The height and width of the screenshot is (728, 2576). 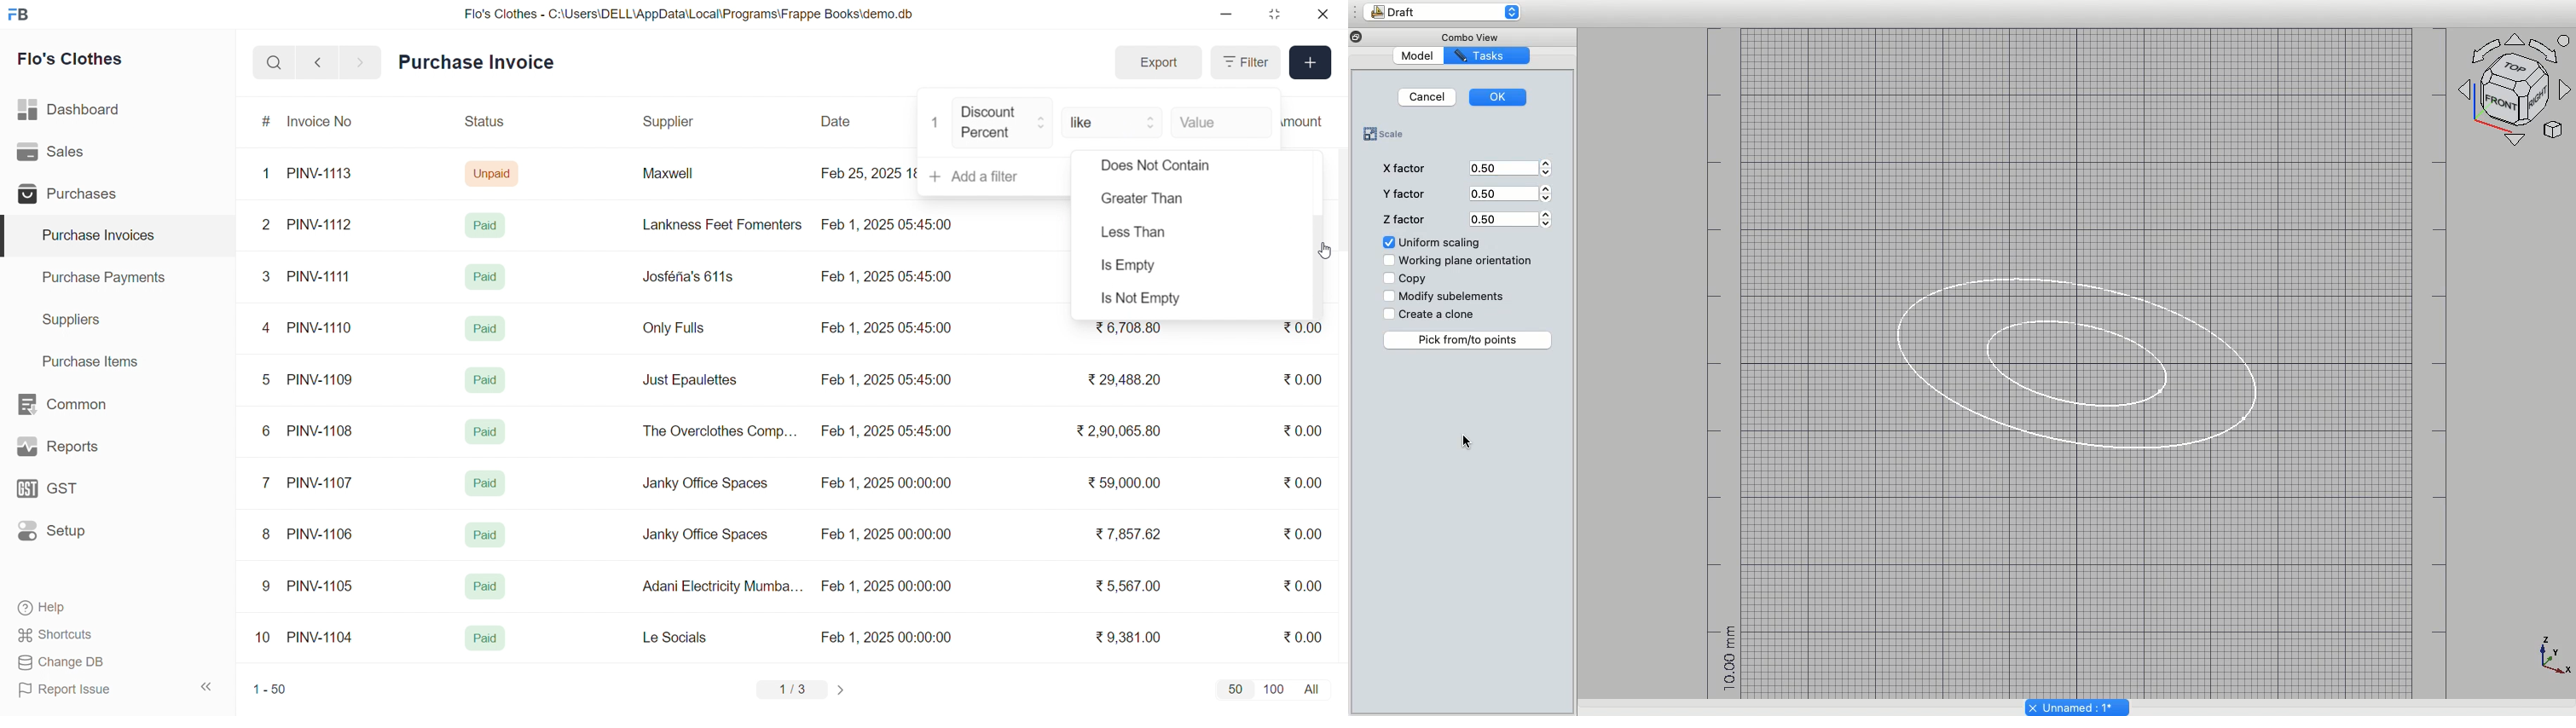 I want to click on Purchases, so click(x=72, y=196).